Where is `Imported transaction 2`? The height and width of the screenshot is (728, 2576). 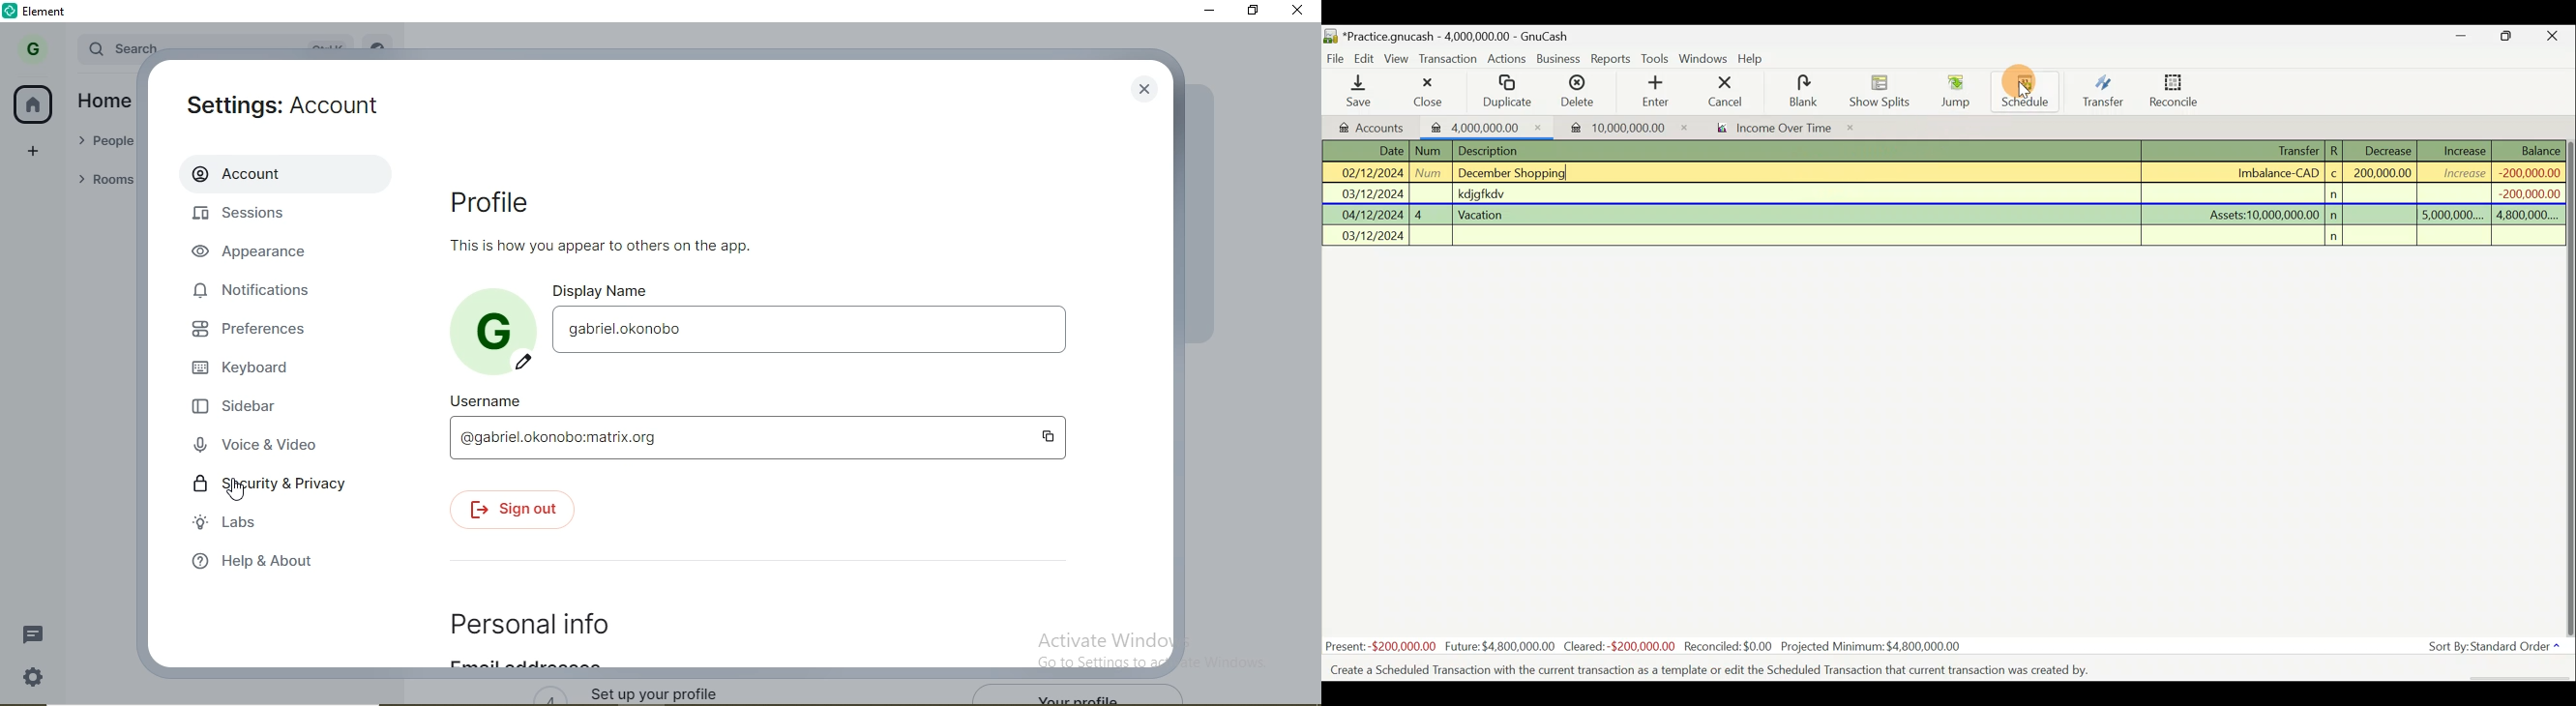 Imported transaction 2 is located at coordinates (1614, 127).